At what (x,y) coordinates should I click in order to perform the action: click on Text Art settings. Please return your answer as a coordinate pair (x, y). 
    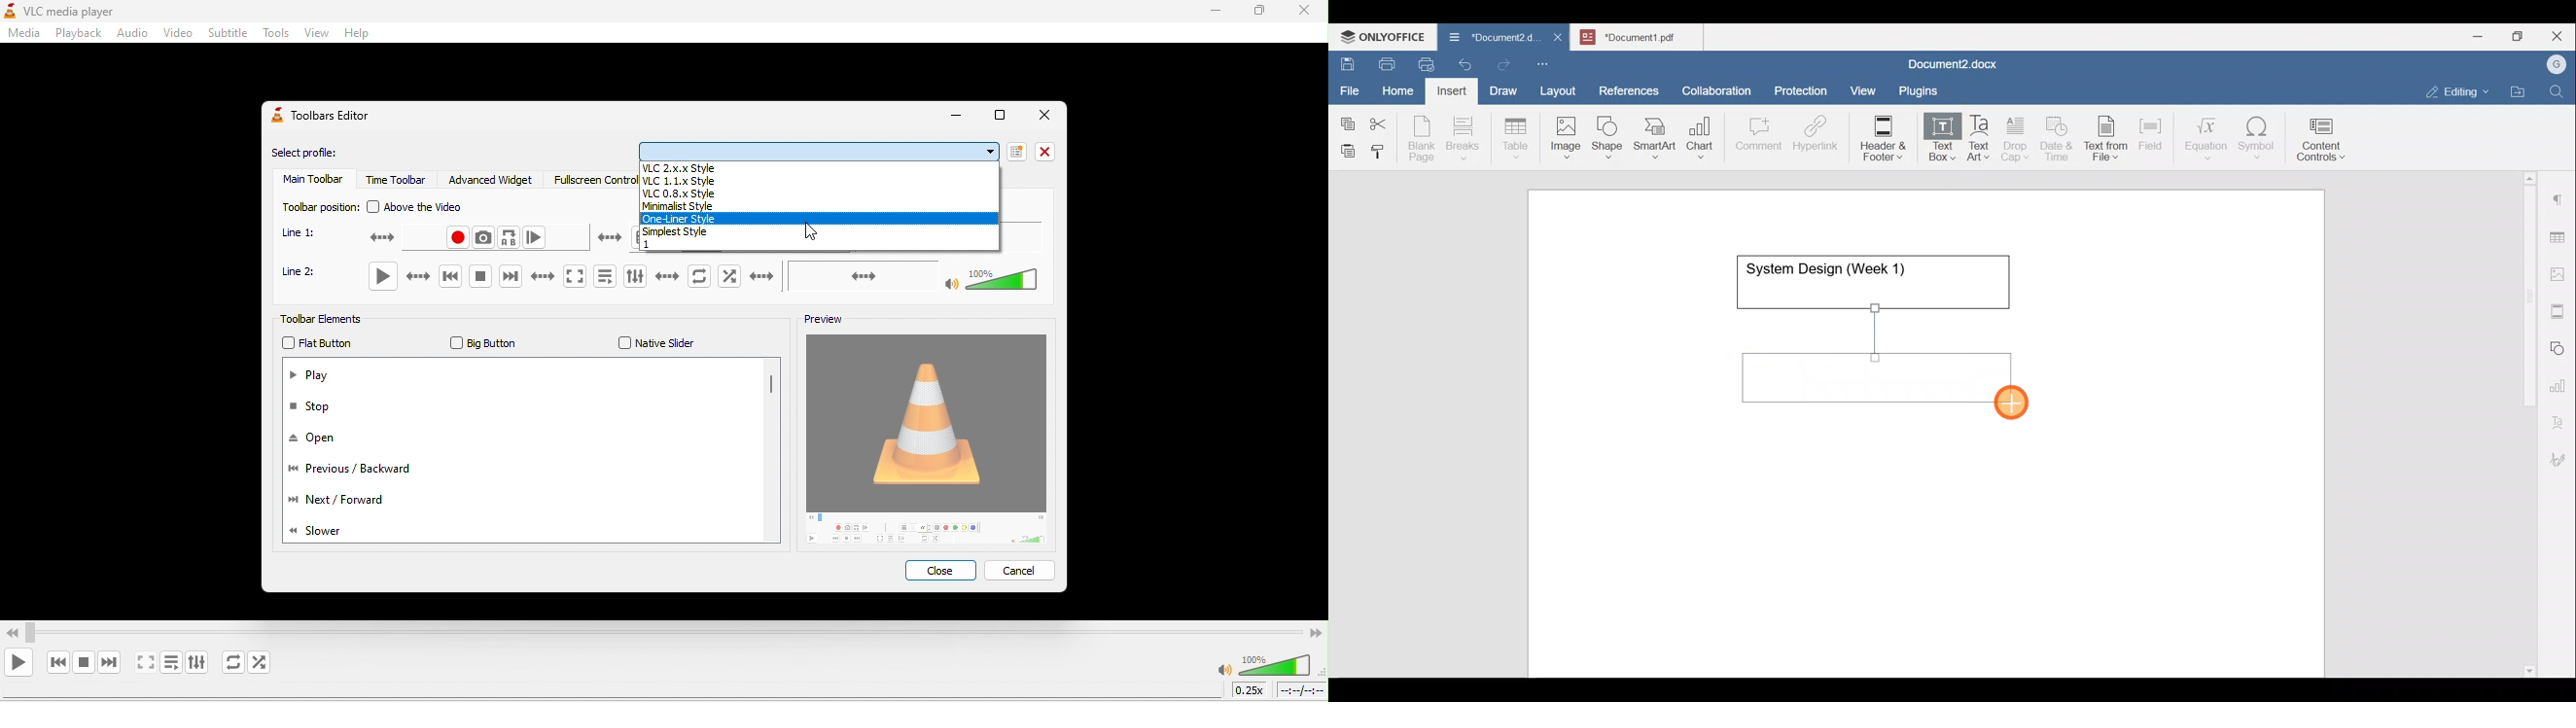
    Looking at the image, I should click on (2560, 417).